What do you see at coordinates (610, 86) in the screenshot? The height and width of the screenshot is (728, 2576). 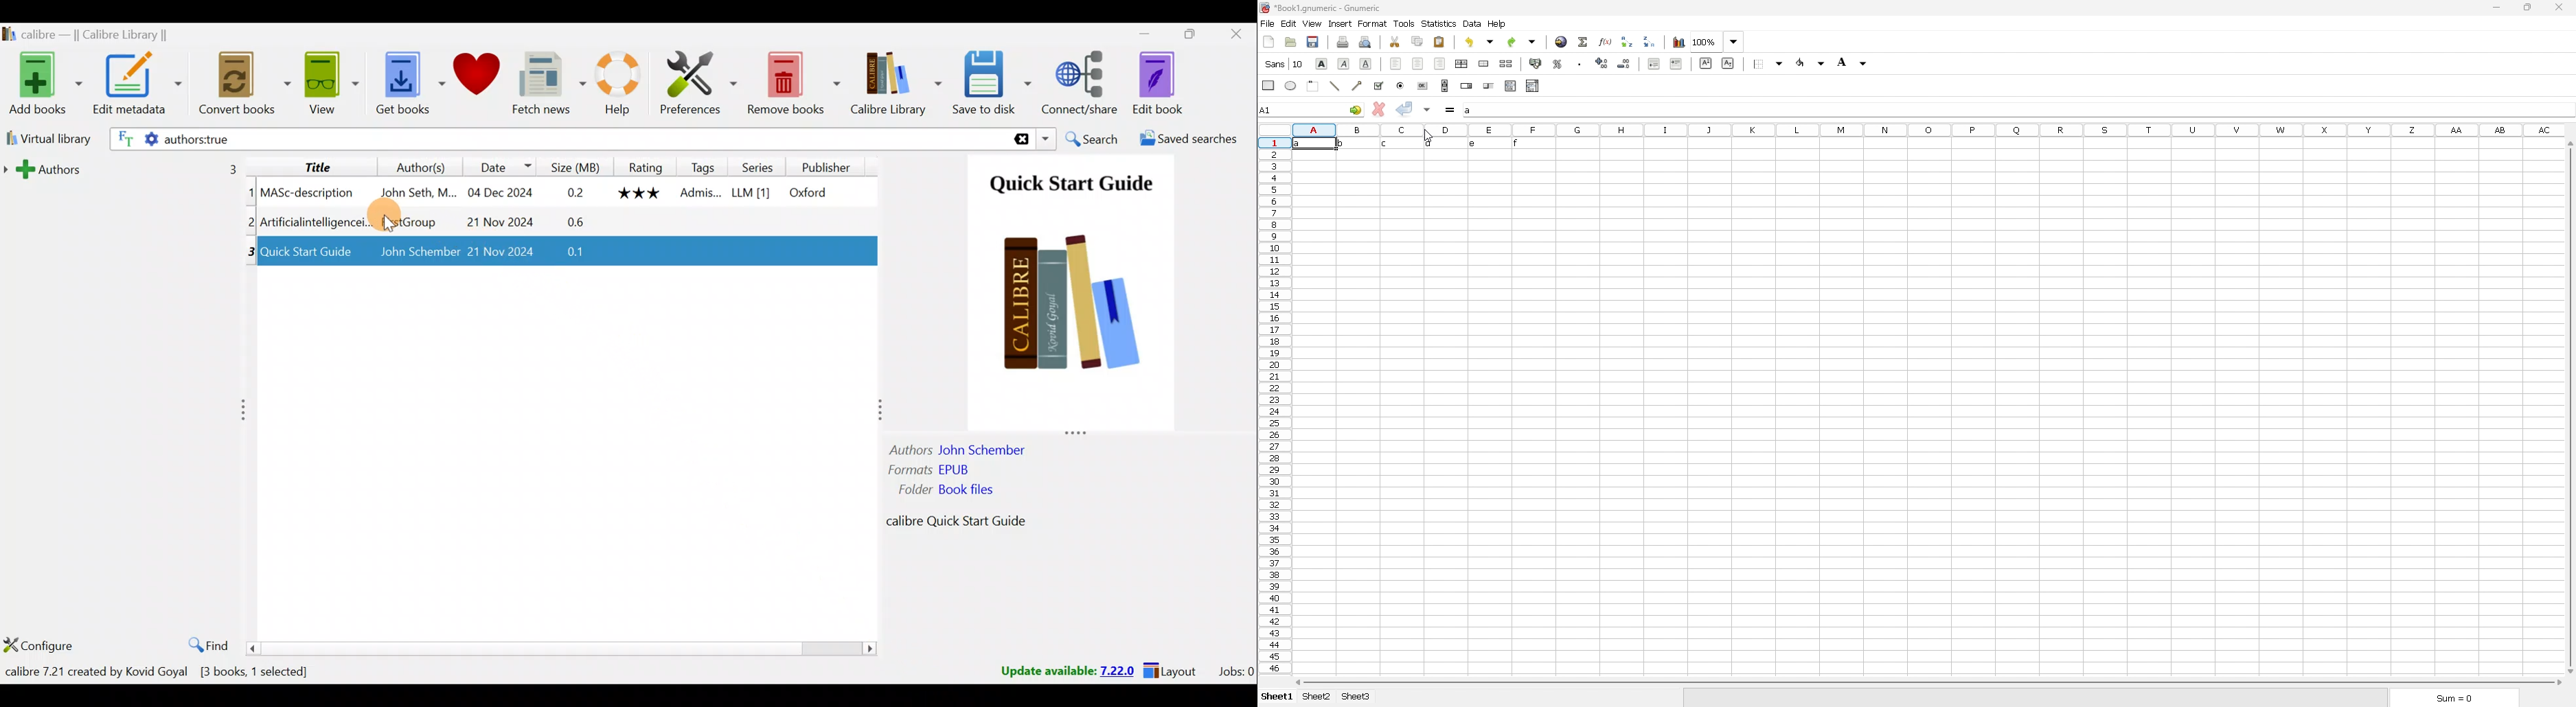 I see `Help` at bounding box center [610, 86].